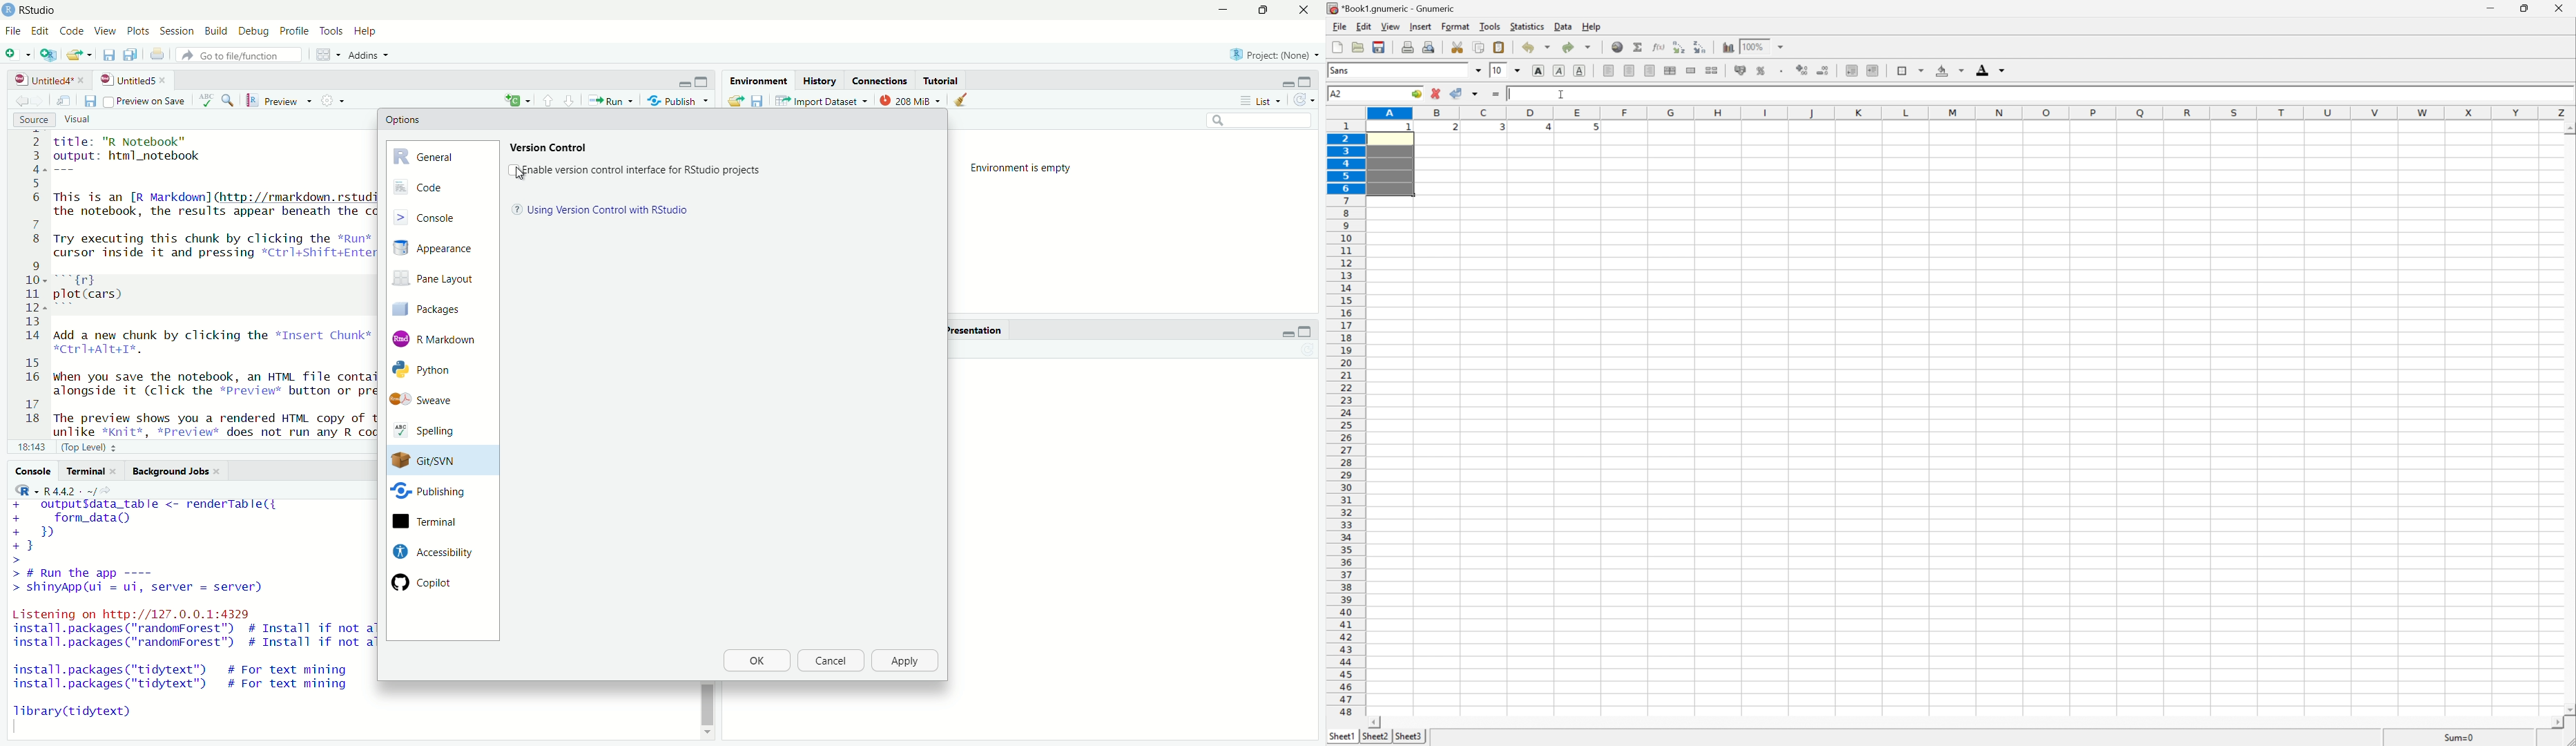  I want to click on logo, so click(10, 10).